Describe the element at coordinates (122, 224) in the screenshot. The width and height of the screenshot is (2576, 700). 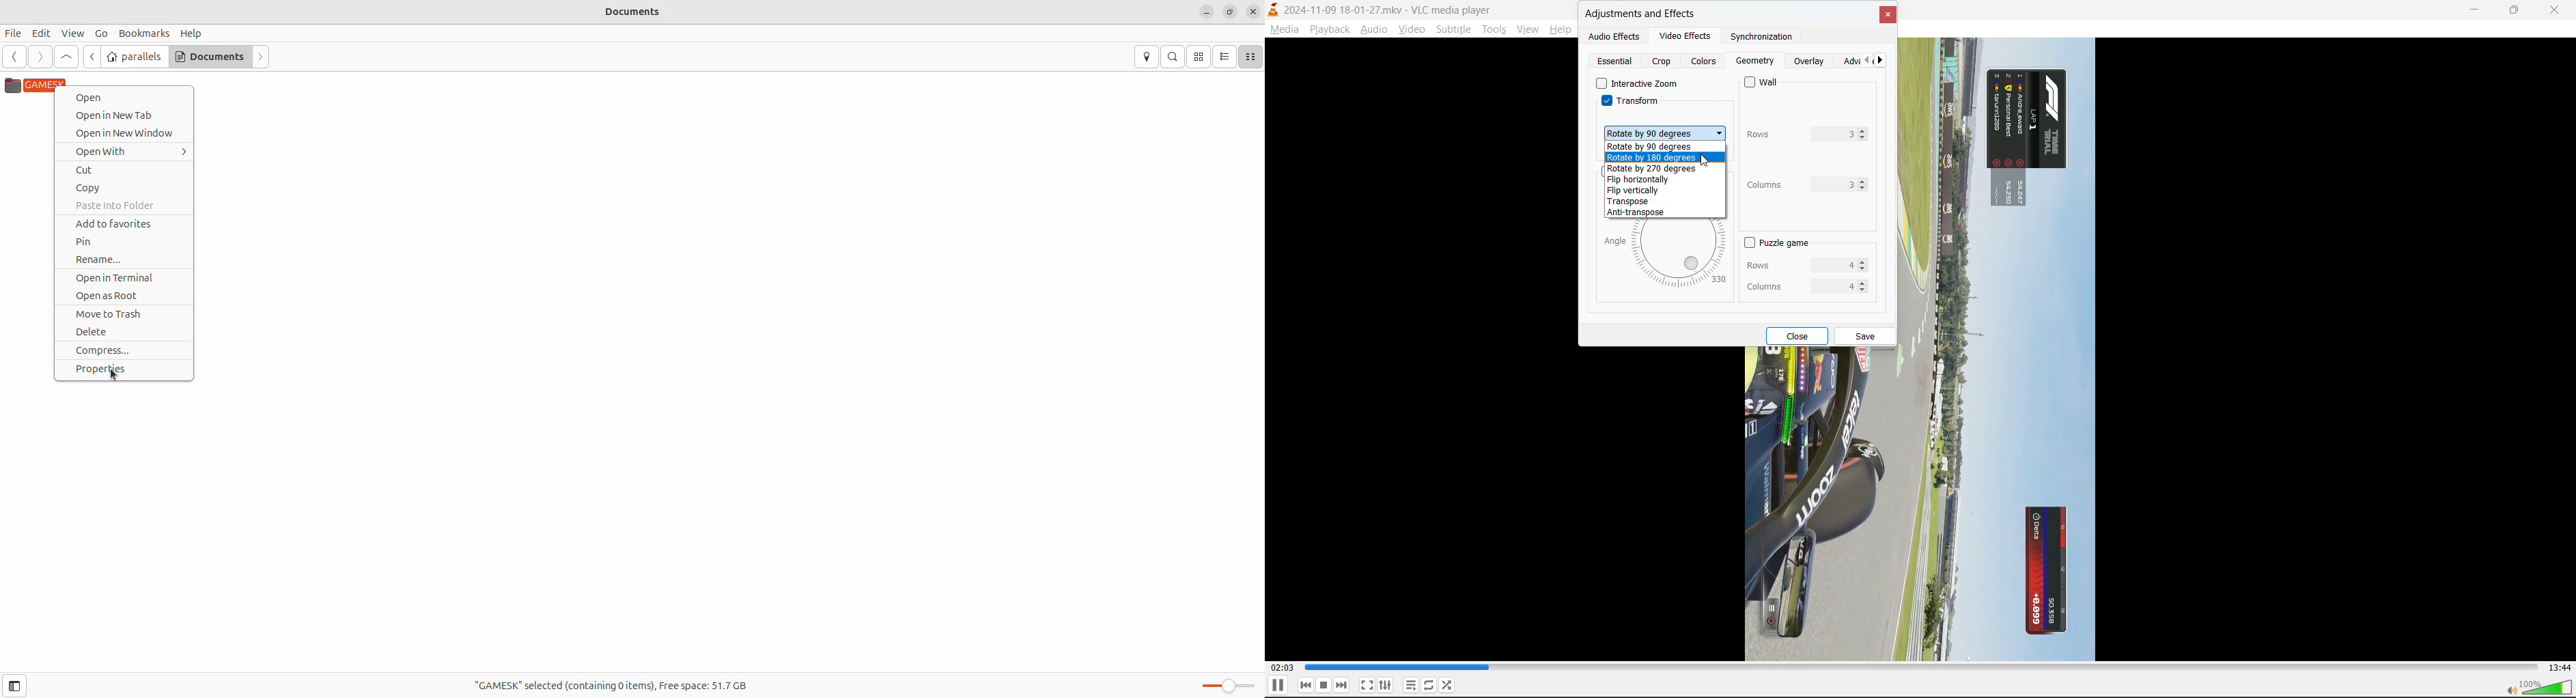
I see `add to favourites` at that location.